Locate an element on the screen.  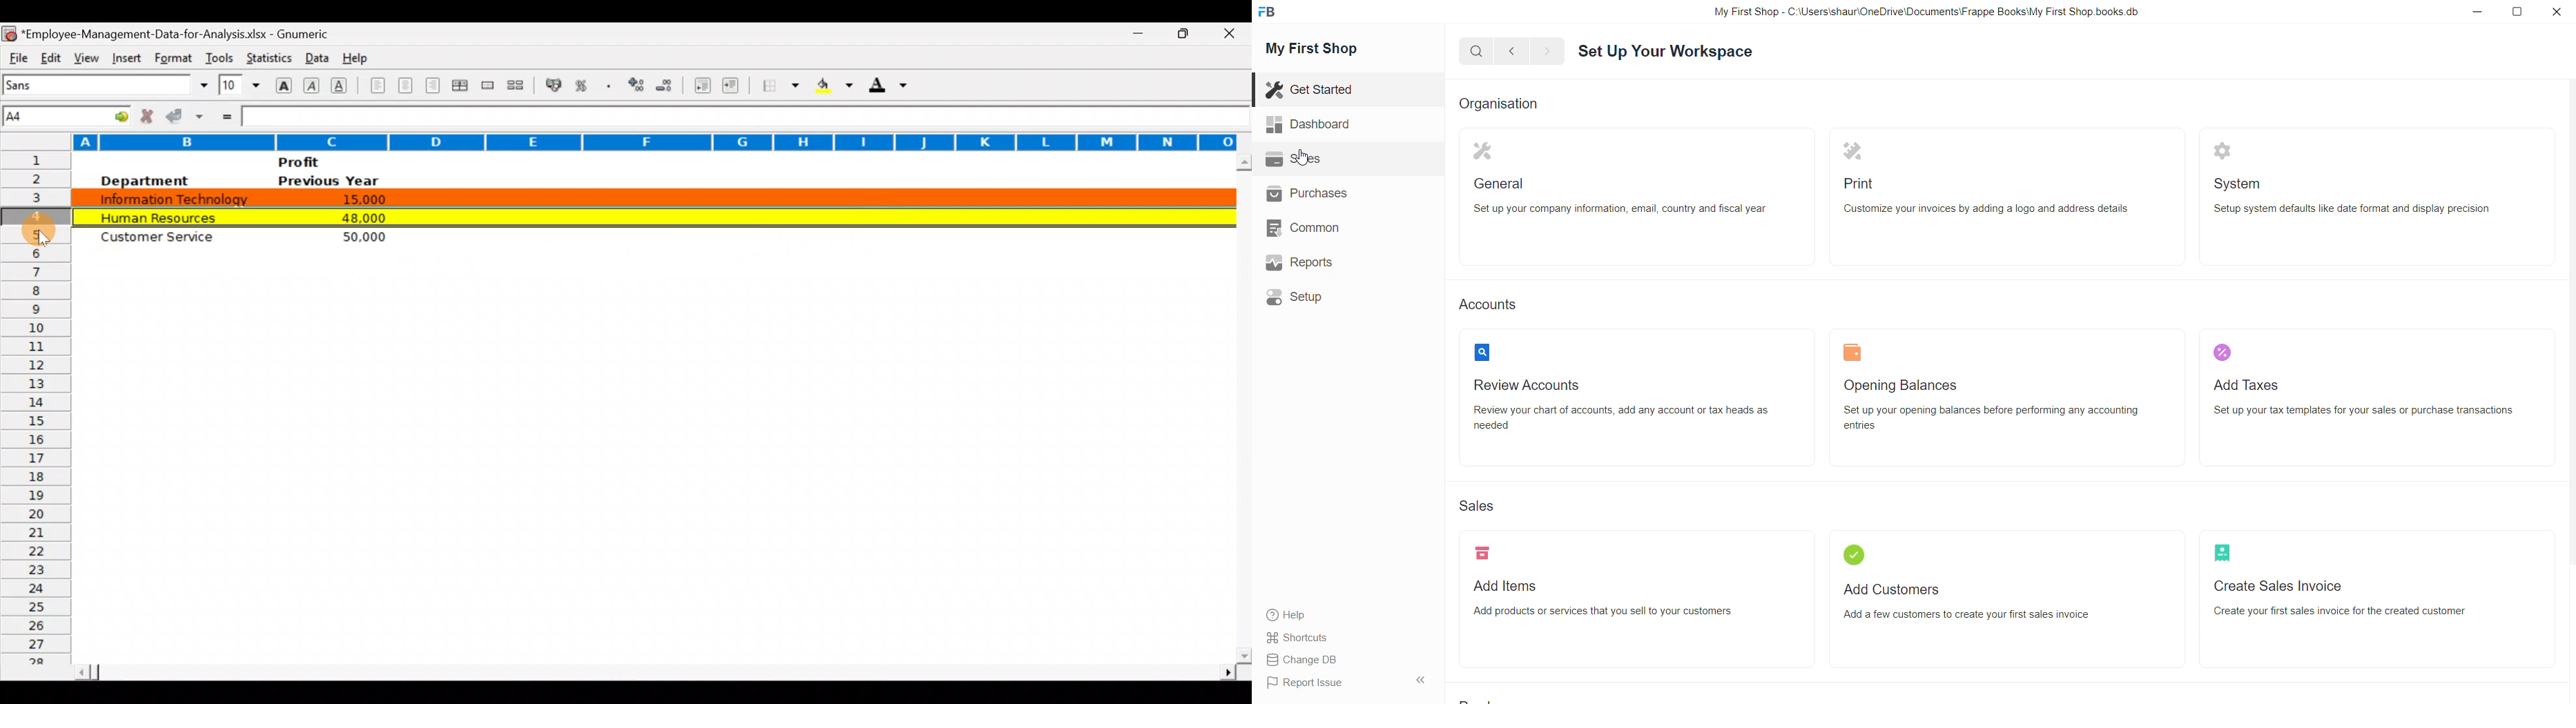
Minimize is located at coordinates (1131, 34).